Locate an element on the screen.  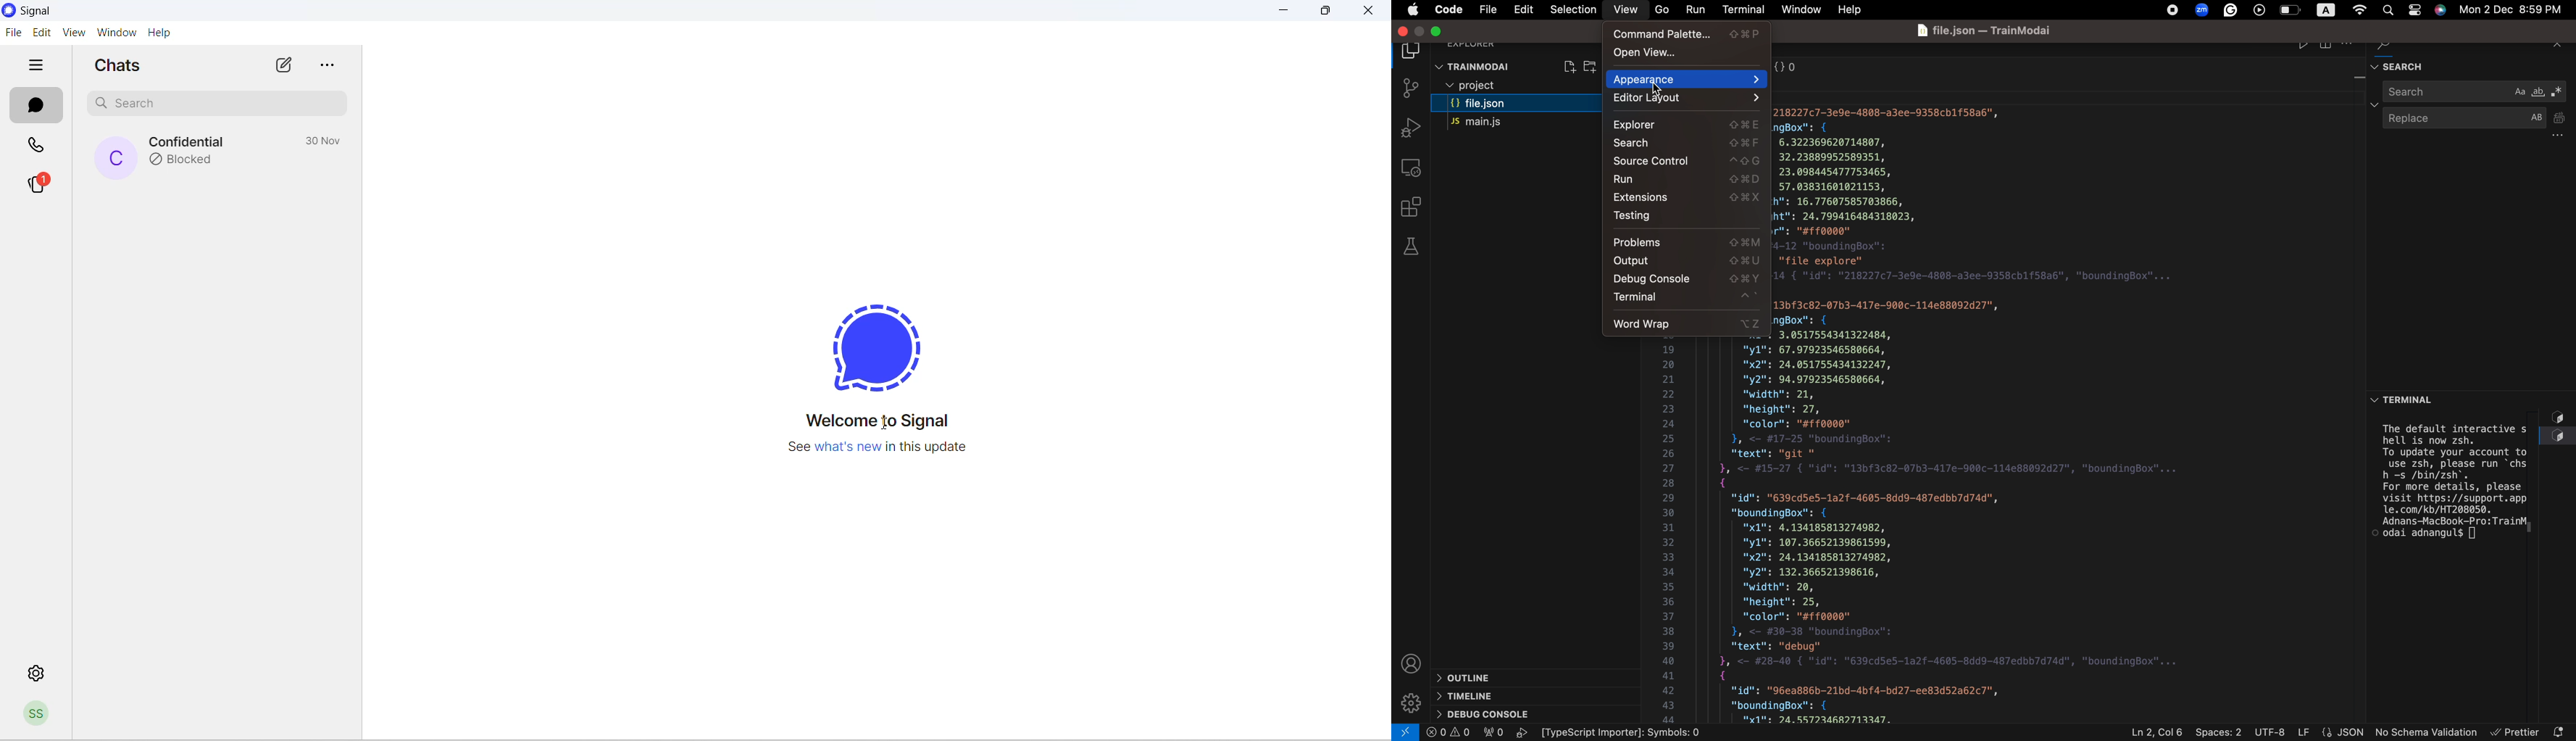
terminal is located at coordinates (1686, 299).